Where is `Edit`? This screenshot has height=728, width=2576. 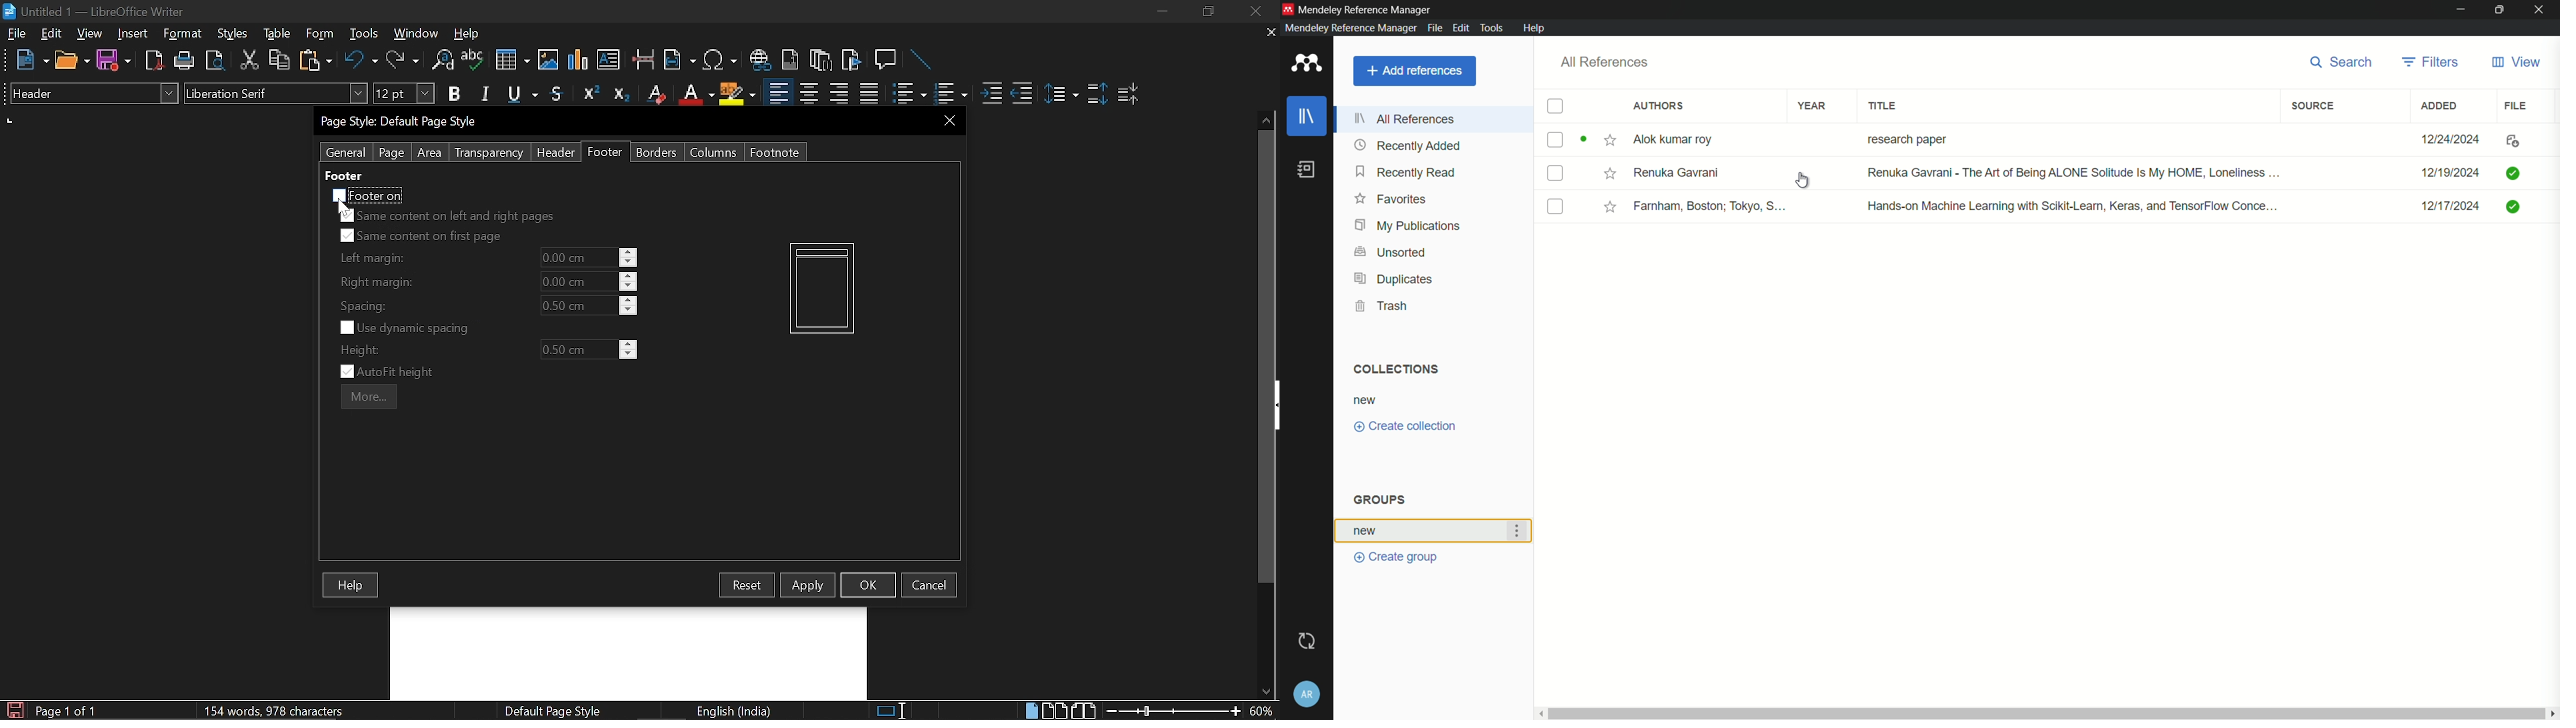 Edit is located at coordinates (52, 33).